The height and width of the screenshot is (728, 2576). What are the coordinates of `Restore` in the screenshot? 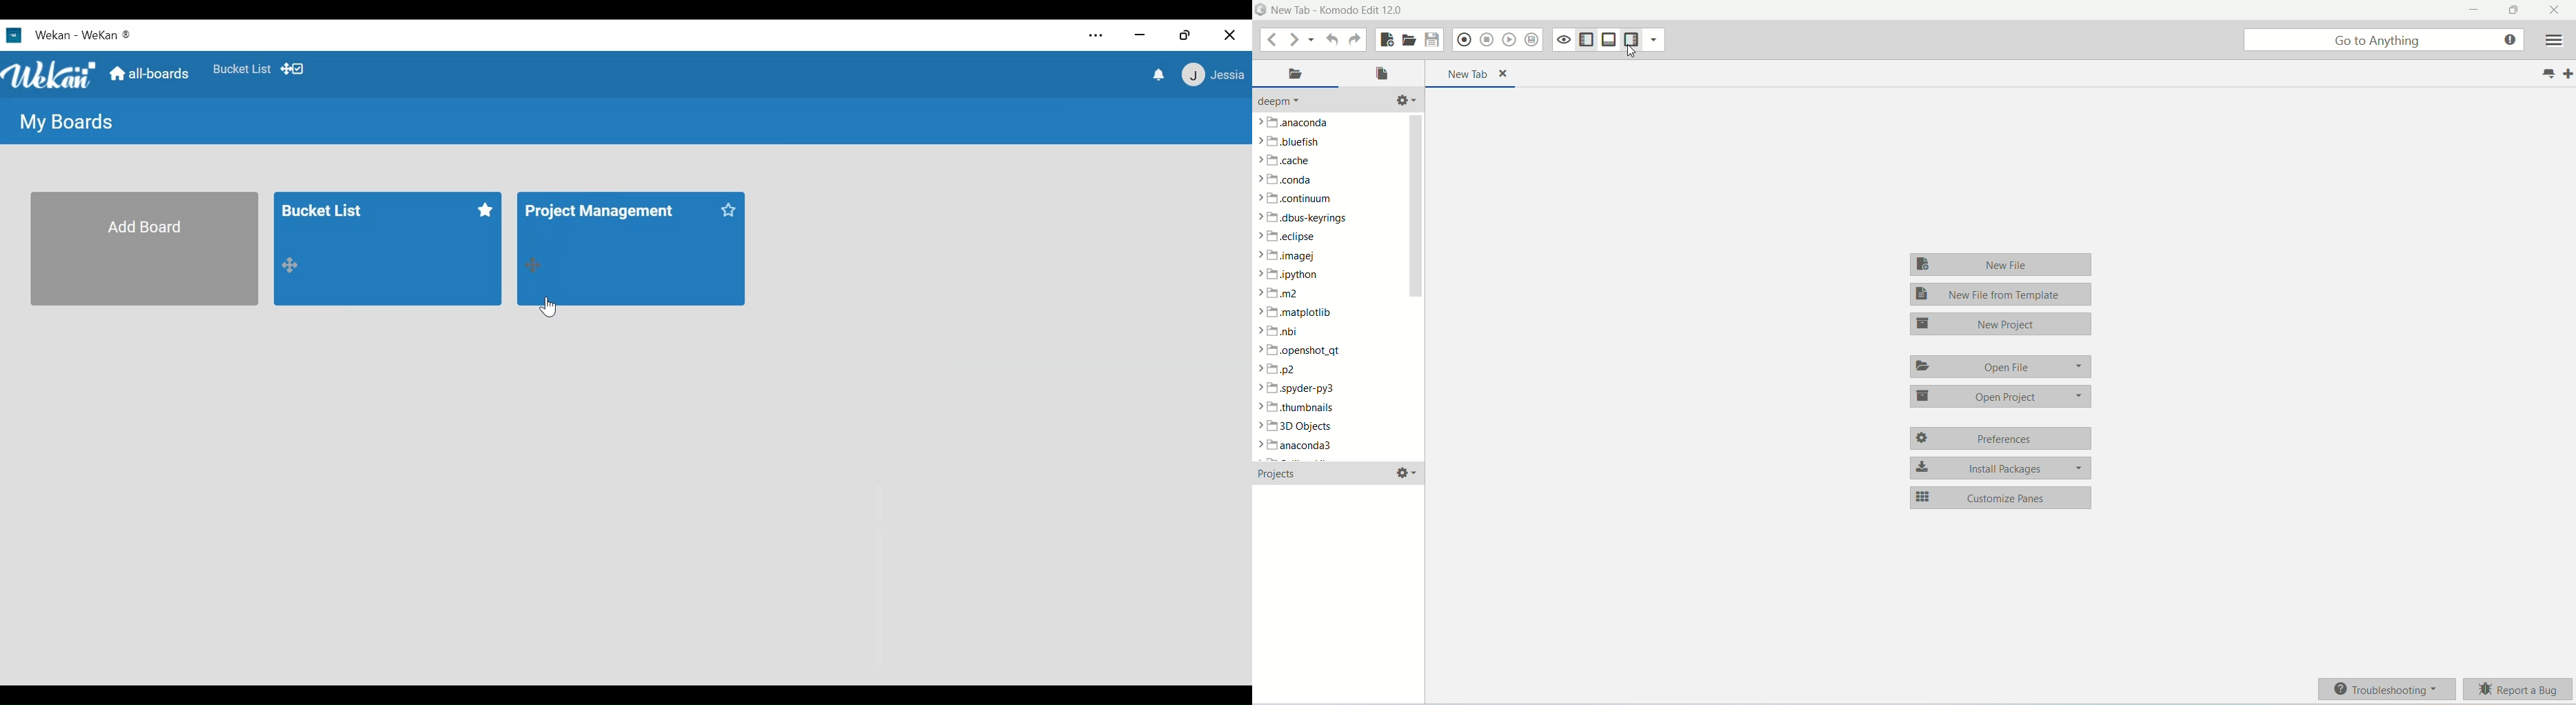 It's located at (1183, 31).